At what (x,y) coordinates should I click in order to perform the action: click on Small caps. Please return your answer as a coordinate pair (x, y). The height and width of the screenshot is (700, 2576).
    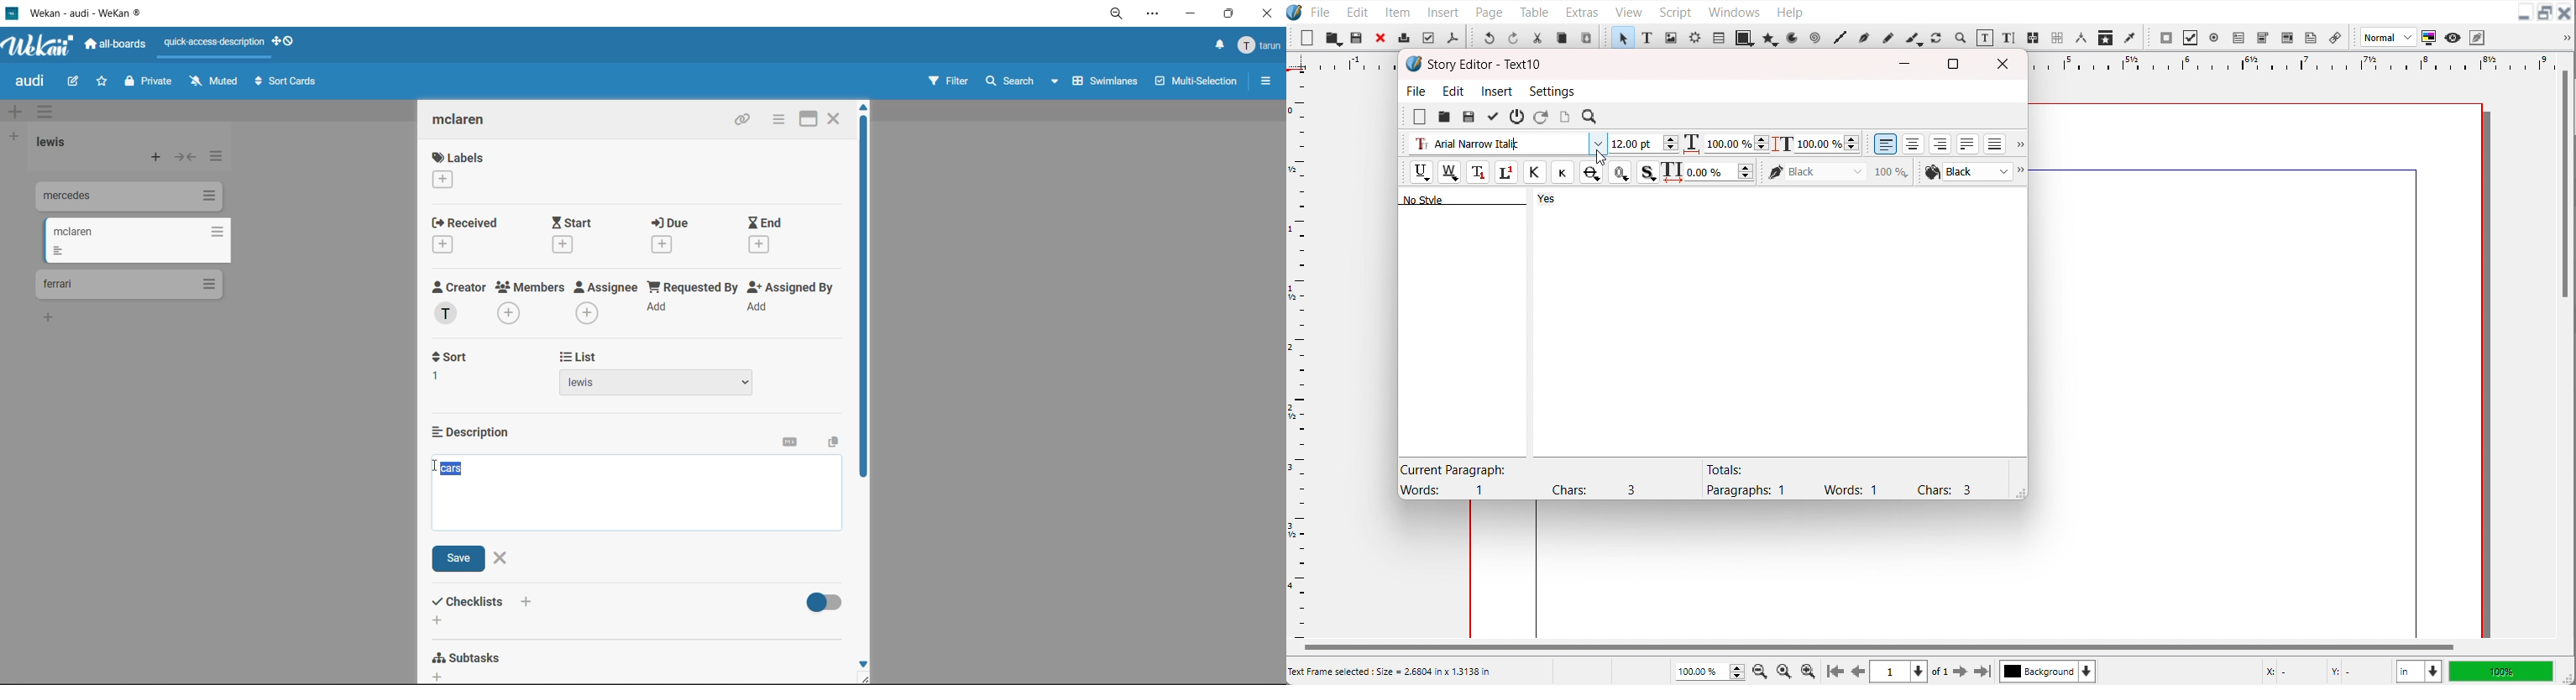
    Looking at the image, I should click on (1562, 171).